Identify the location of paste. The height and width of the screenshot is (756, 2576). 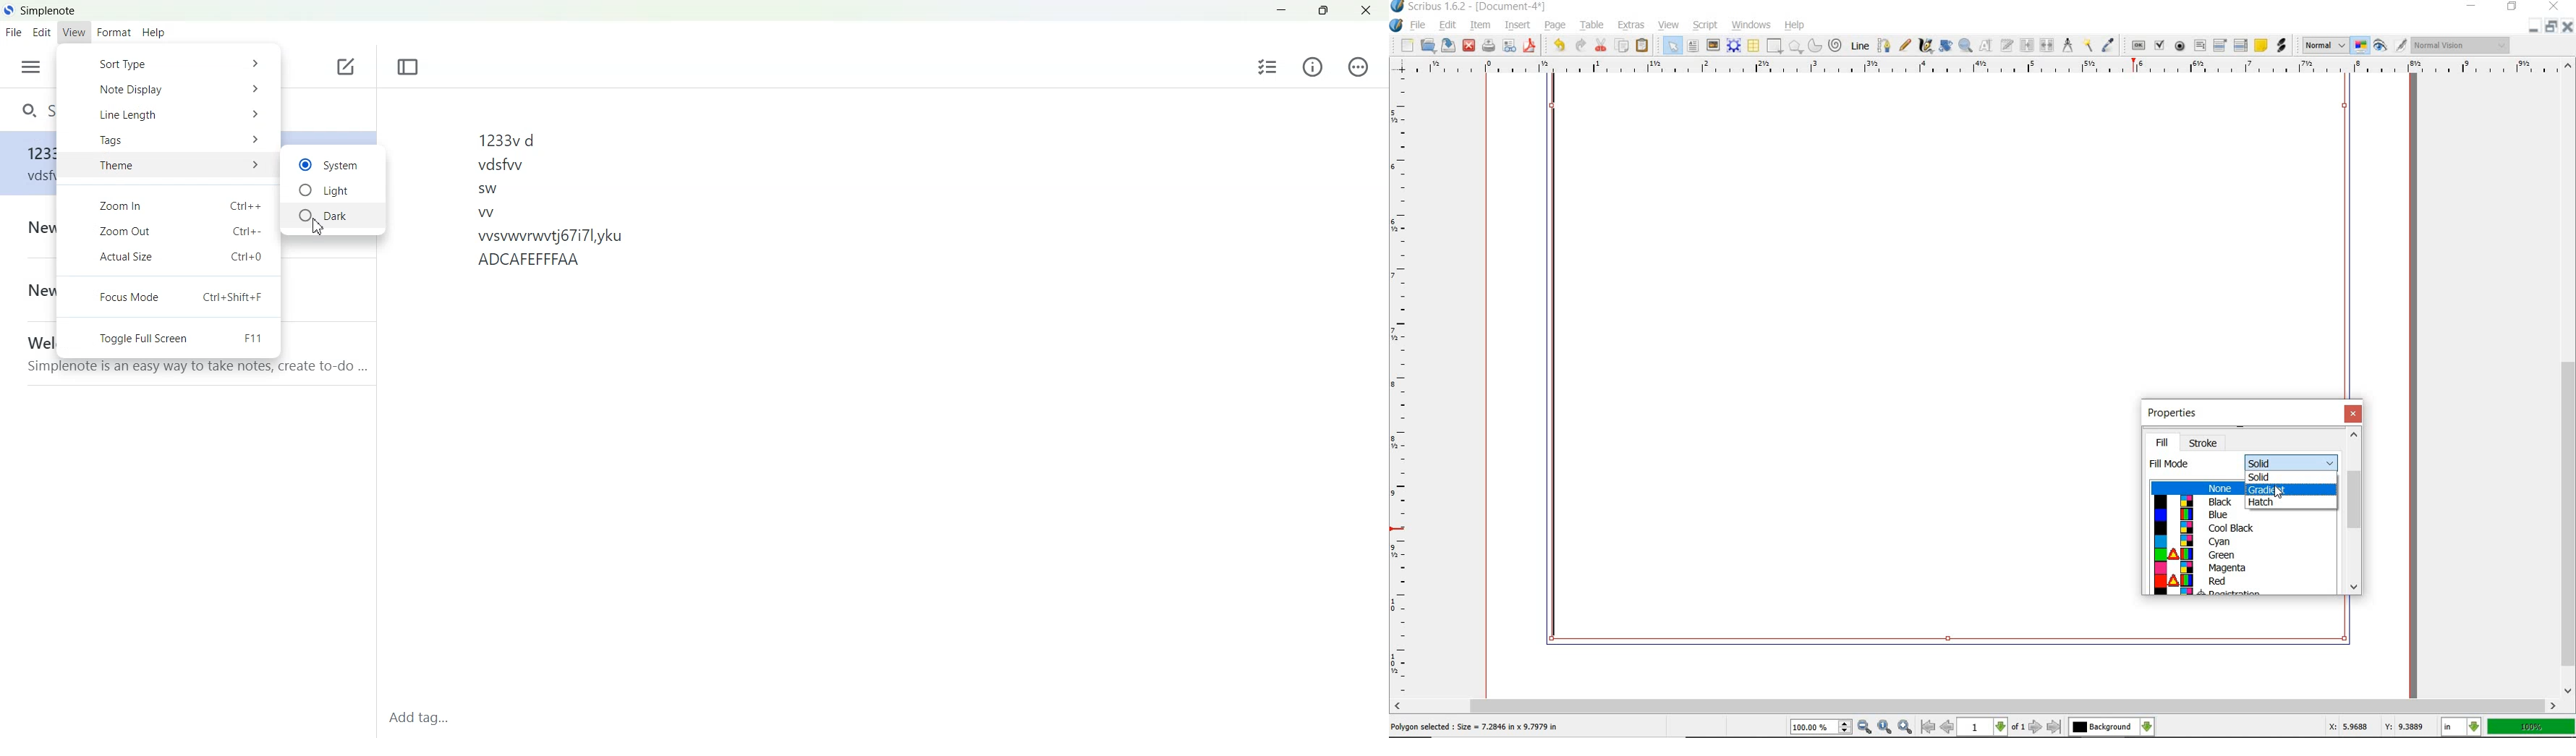
(1642, 46).